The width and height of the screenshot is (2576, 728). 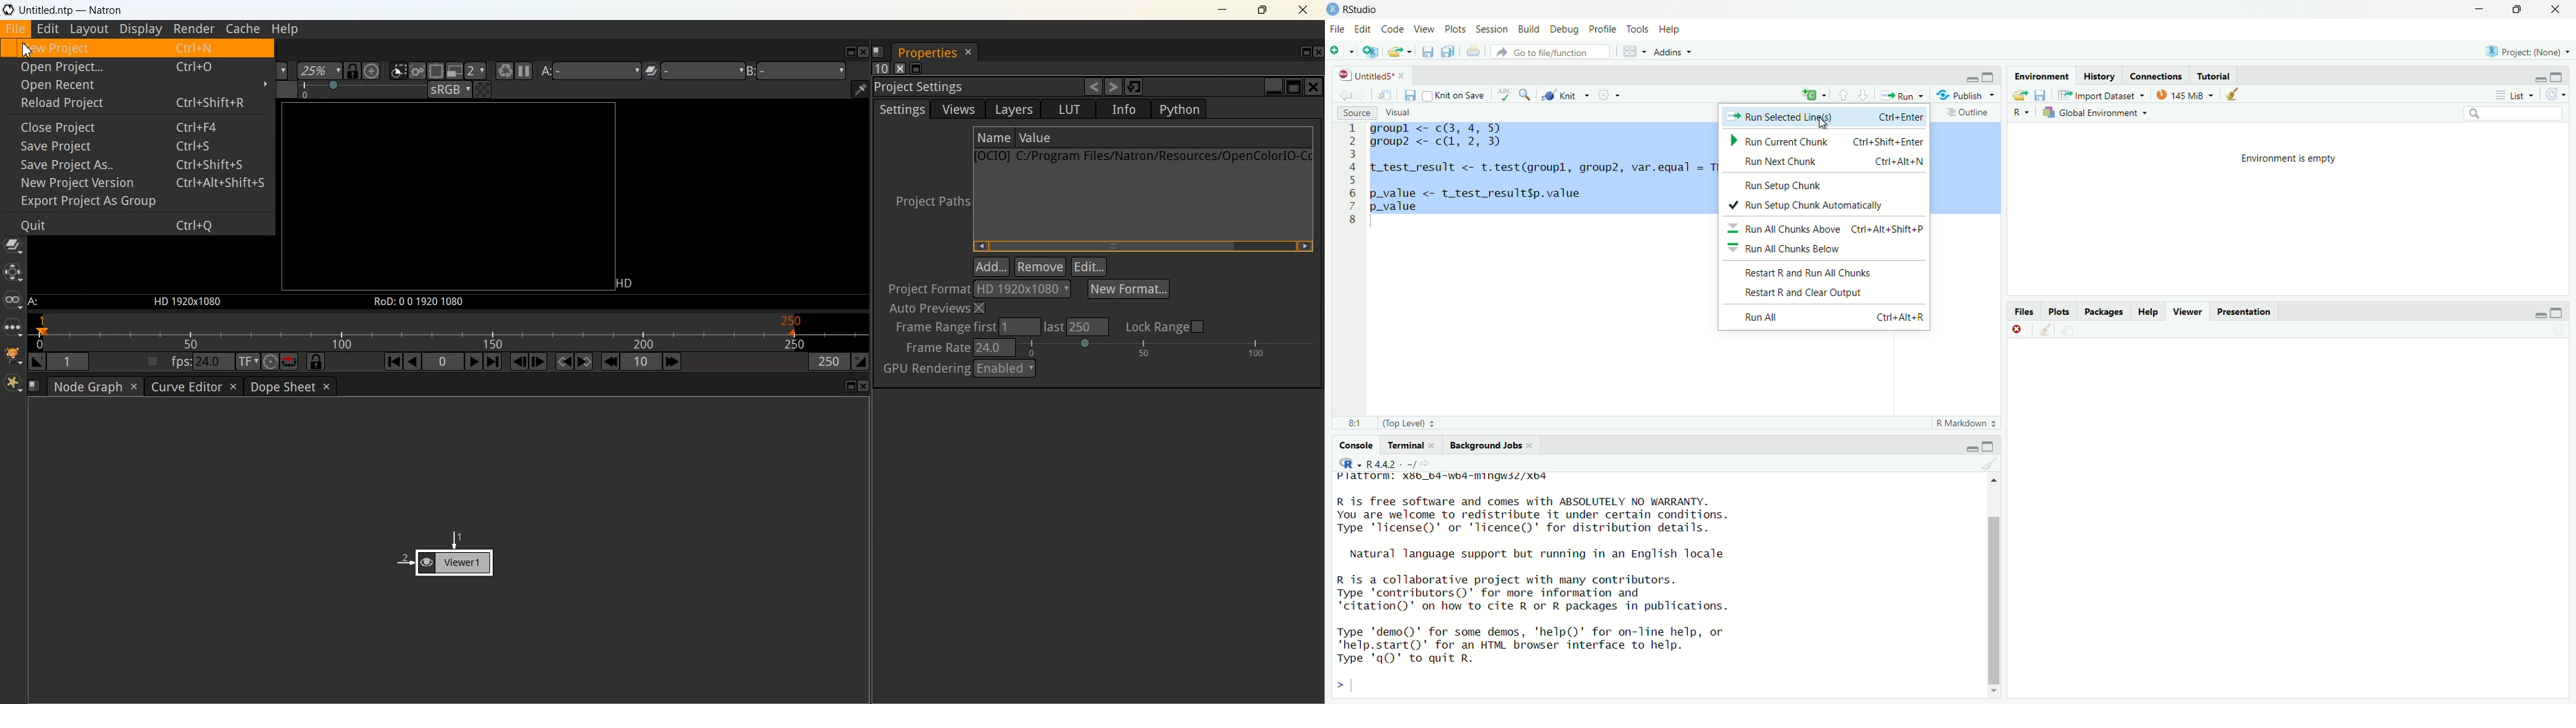 What do you see at coordinates (1671, 28) in the screenshot?
I see `Help` at bounding box center [1671, 28].